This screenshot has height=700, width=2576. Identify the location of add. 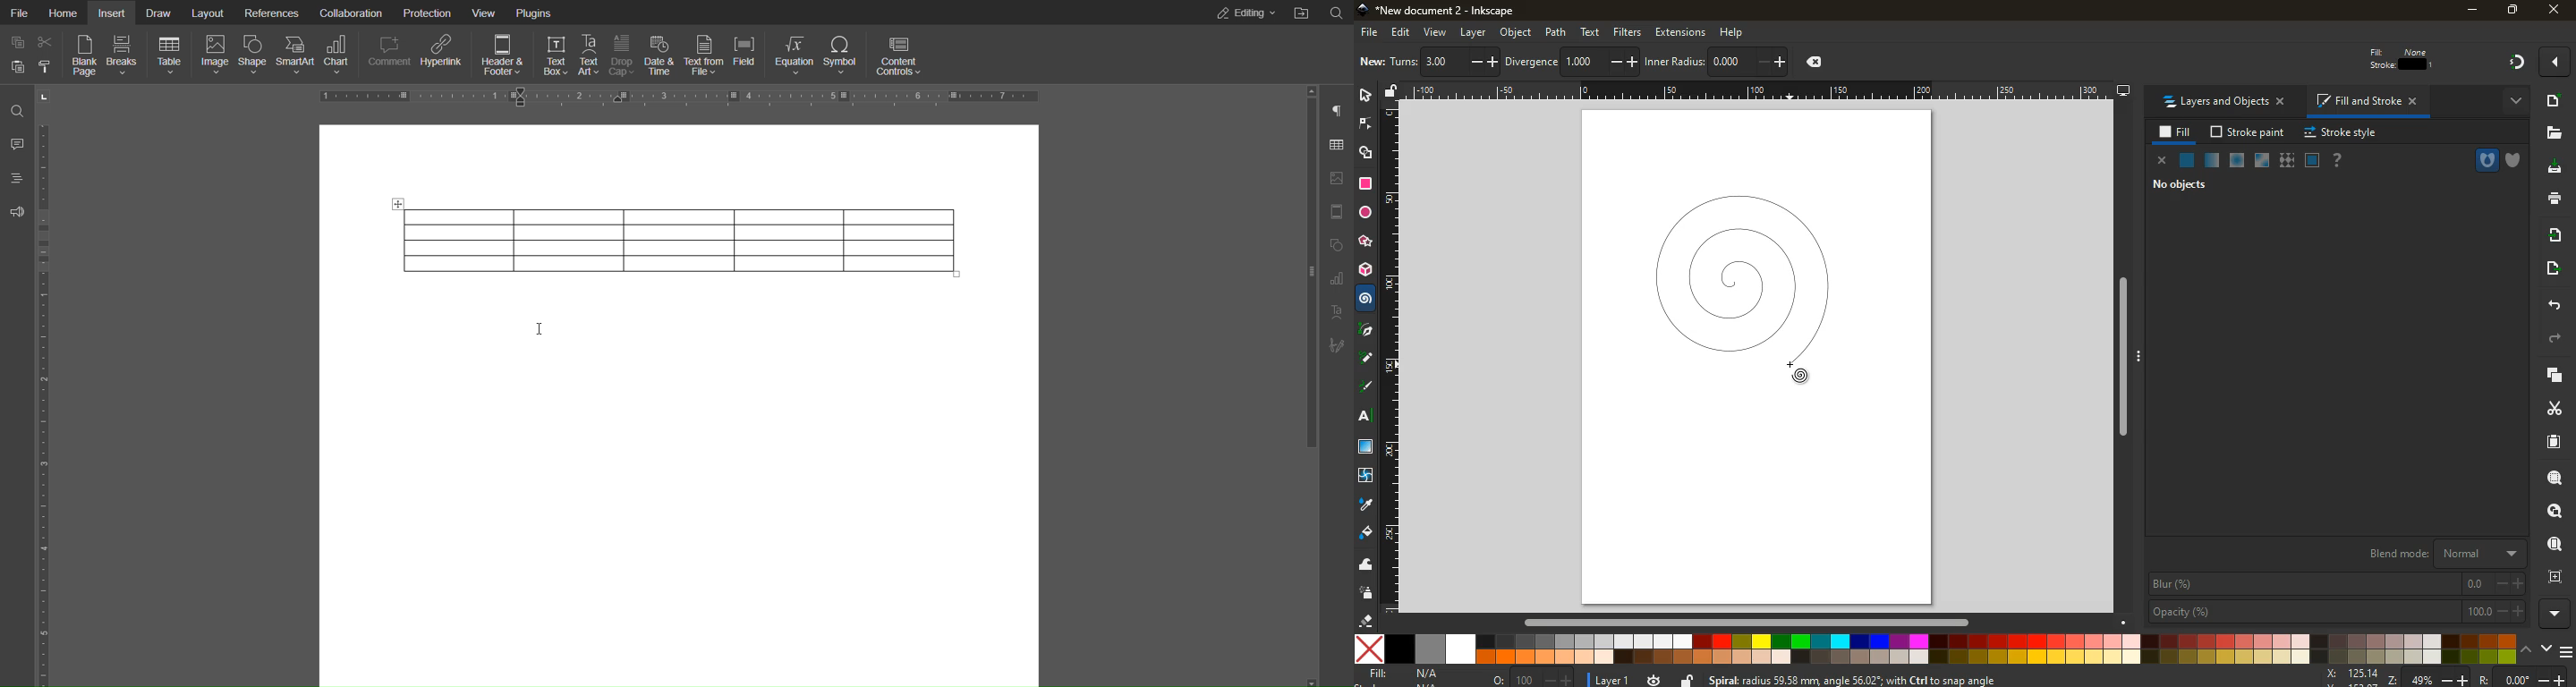
(2554, 103).